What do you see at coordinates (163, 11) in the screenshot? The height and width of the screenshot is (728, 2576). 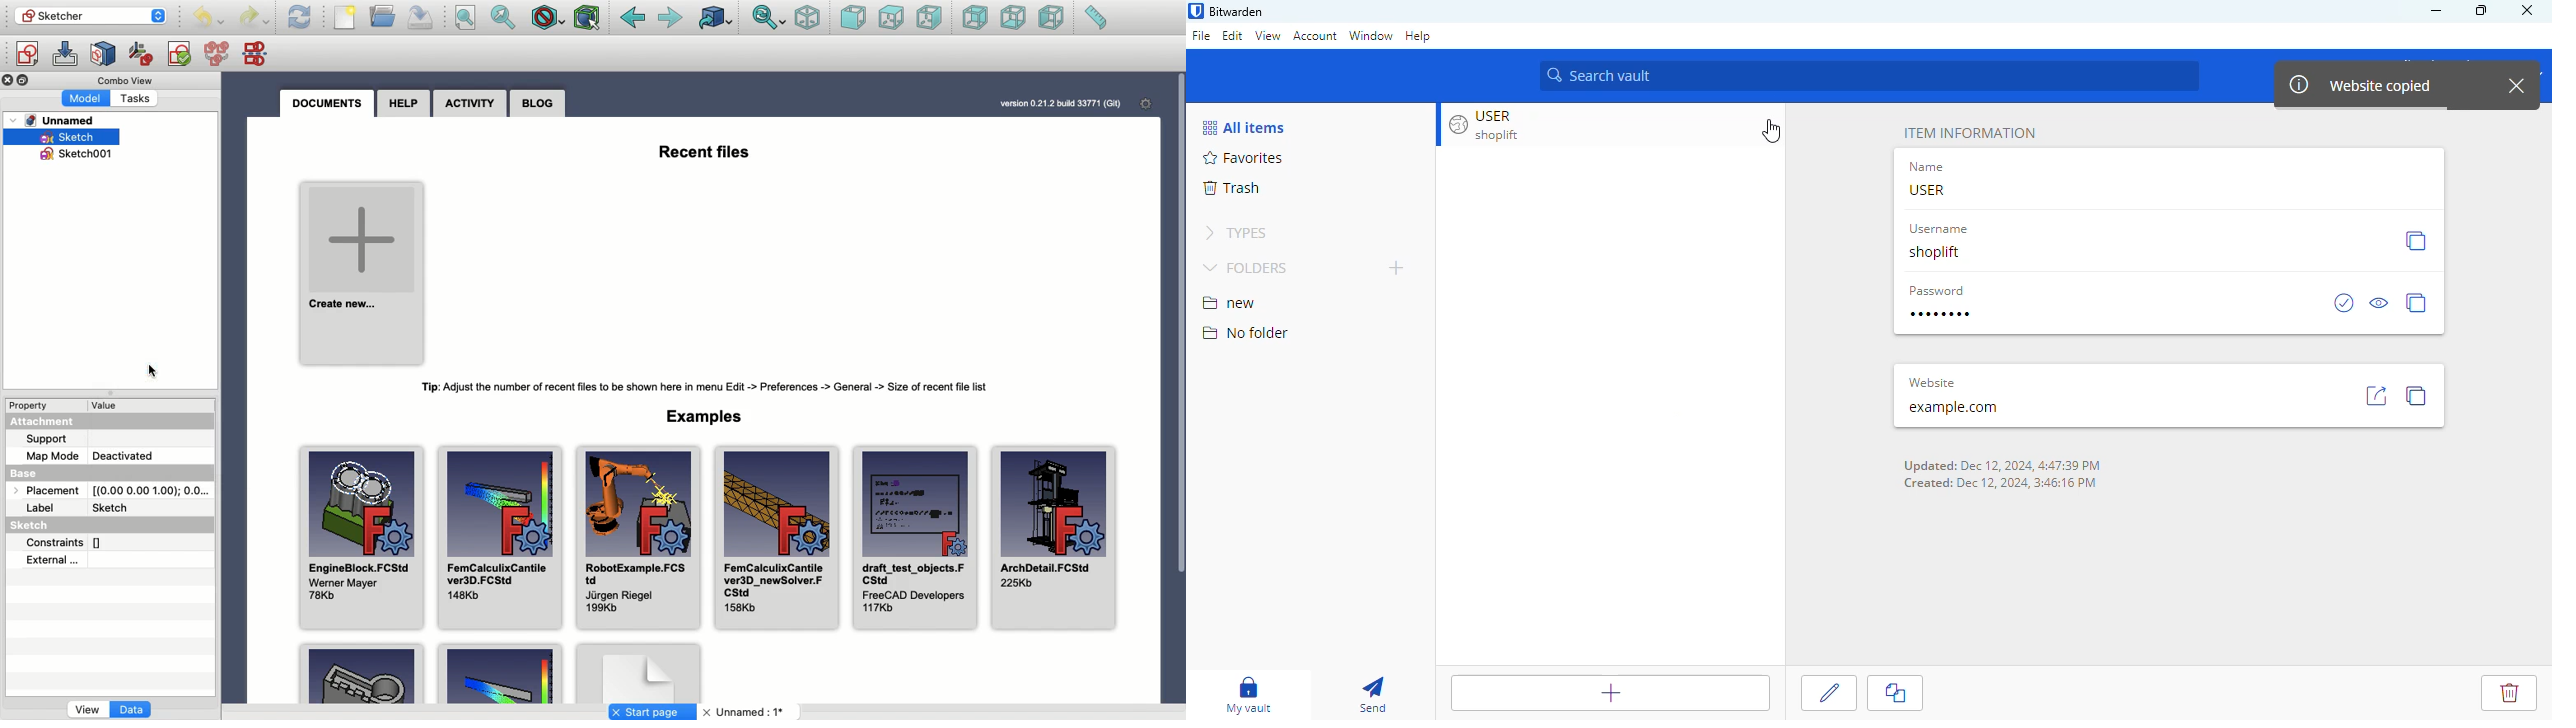 I see `Up arrow` at bounding box center [163, 11].